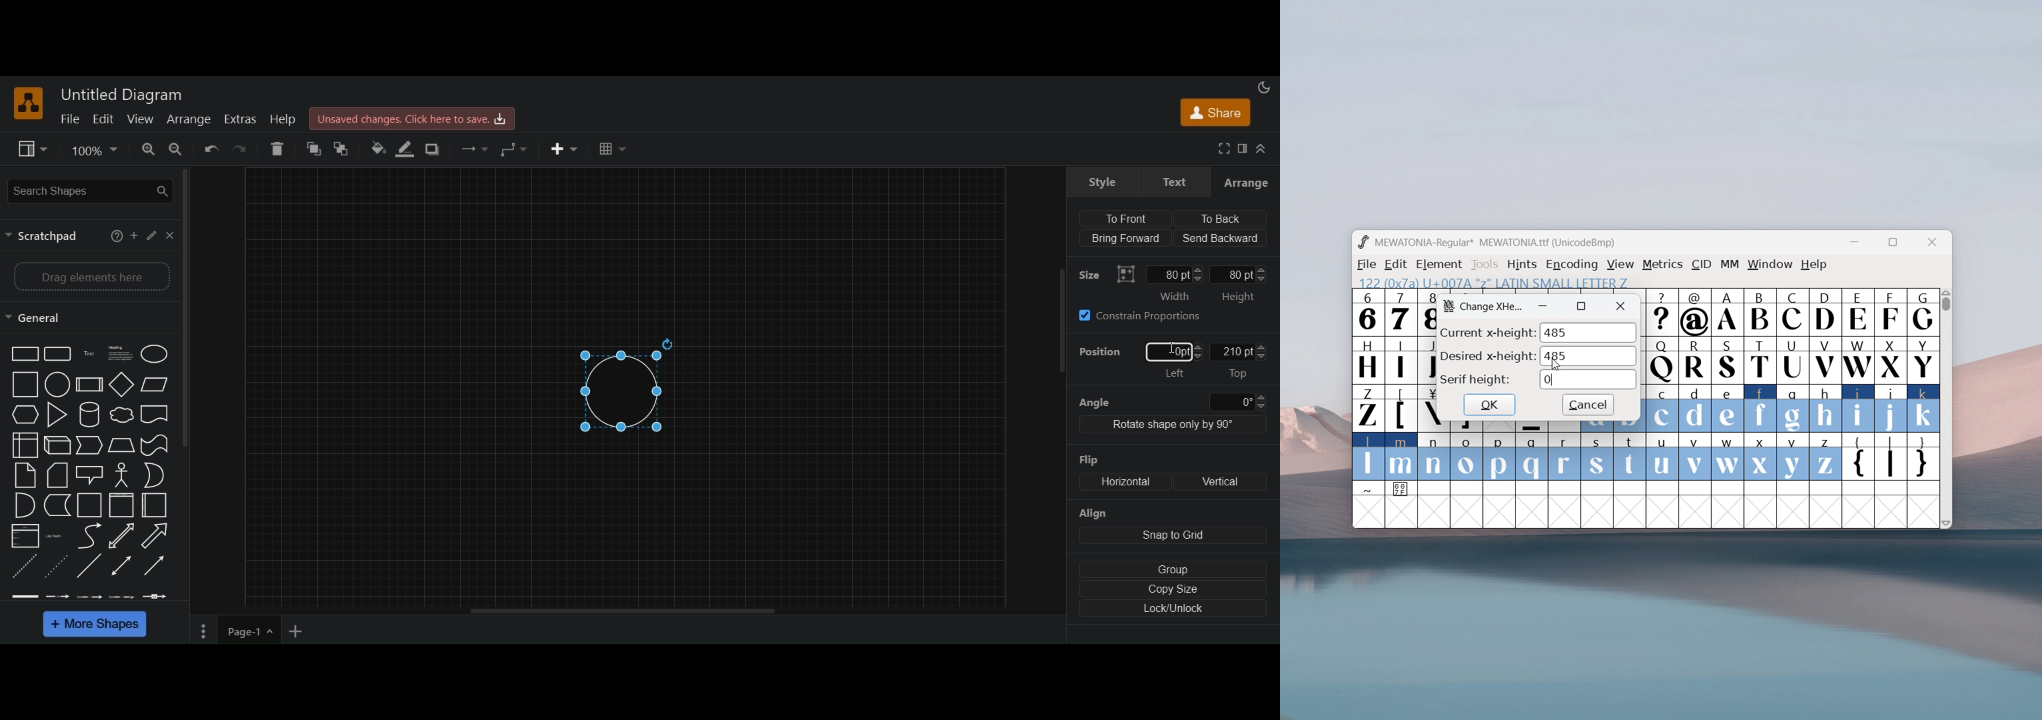  I want to click on x, so click(1761, 456).